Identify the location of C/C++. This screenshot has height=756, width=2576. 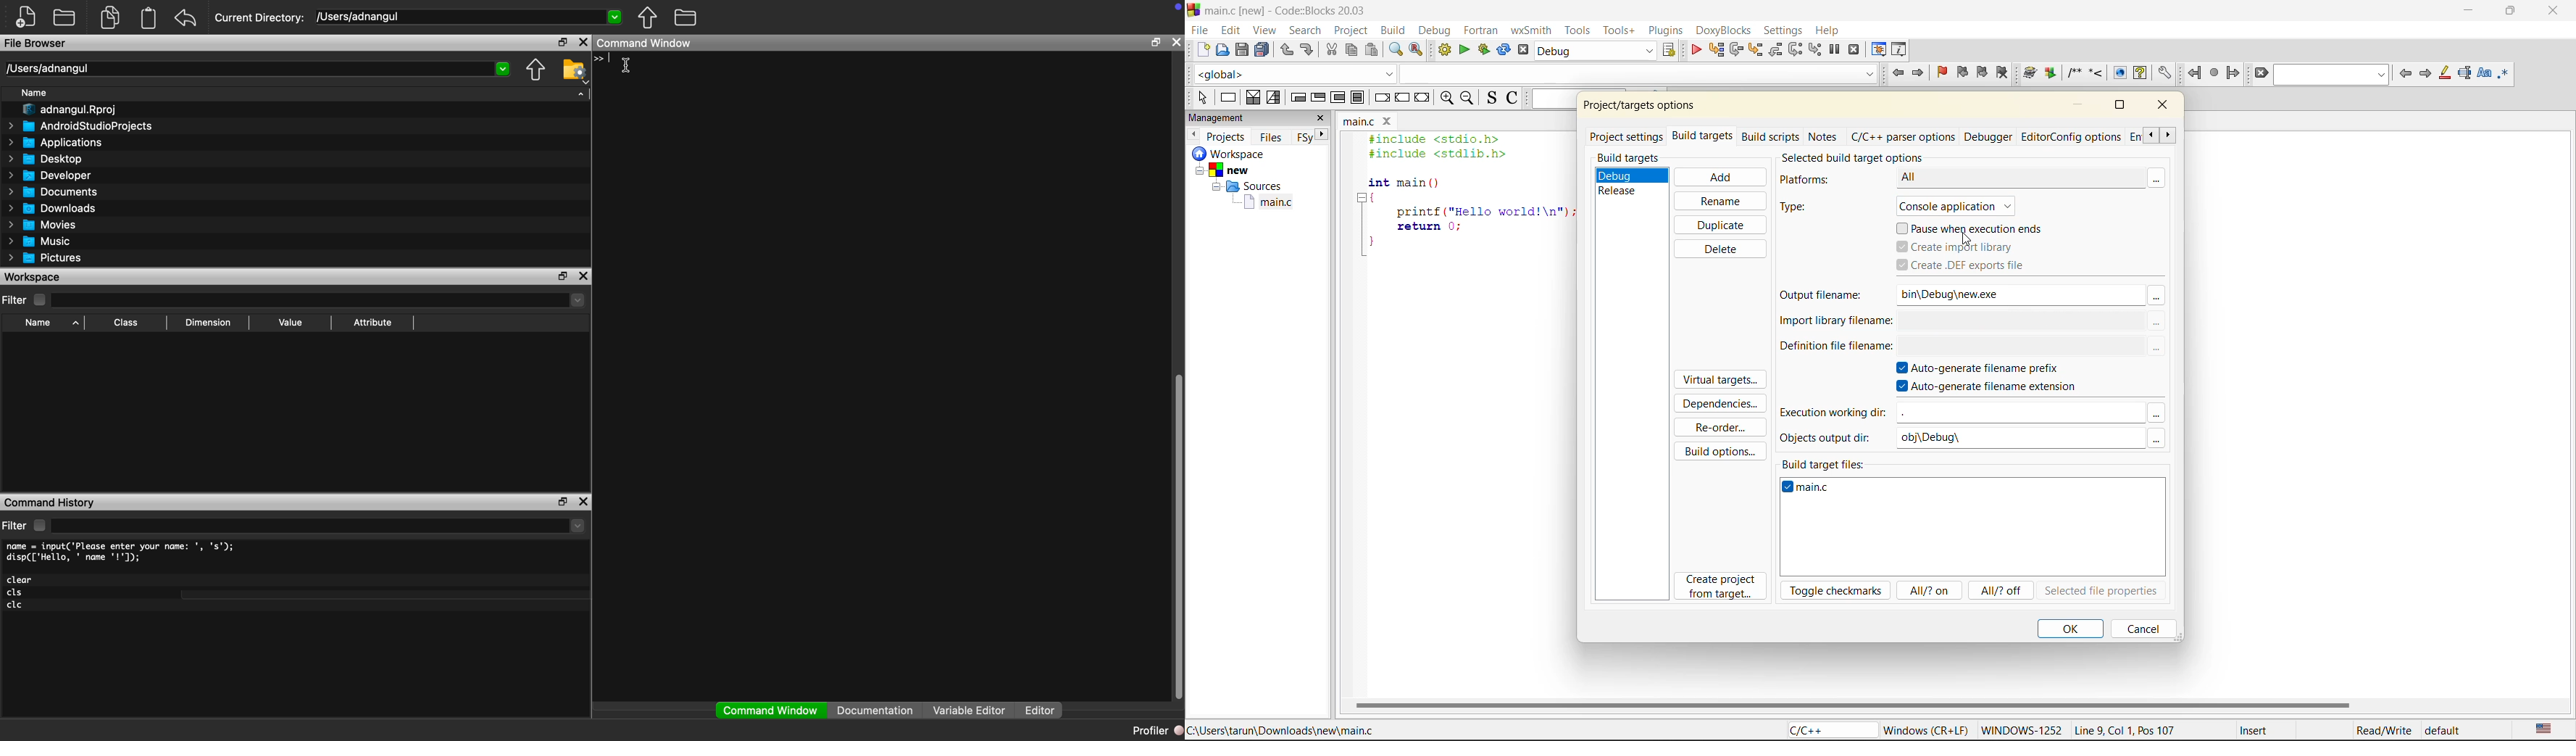
(1825, 730).